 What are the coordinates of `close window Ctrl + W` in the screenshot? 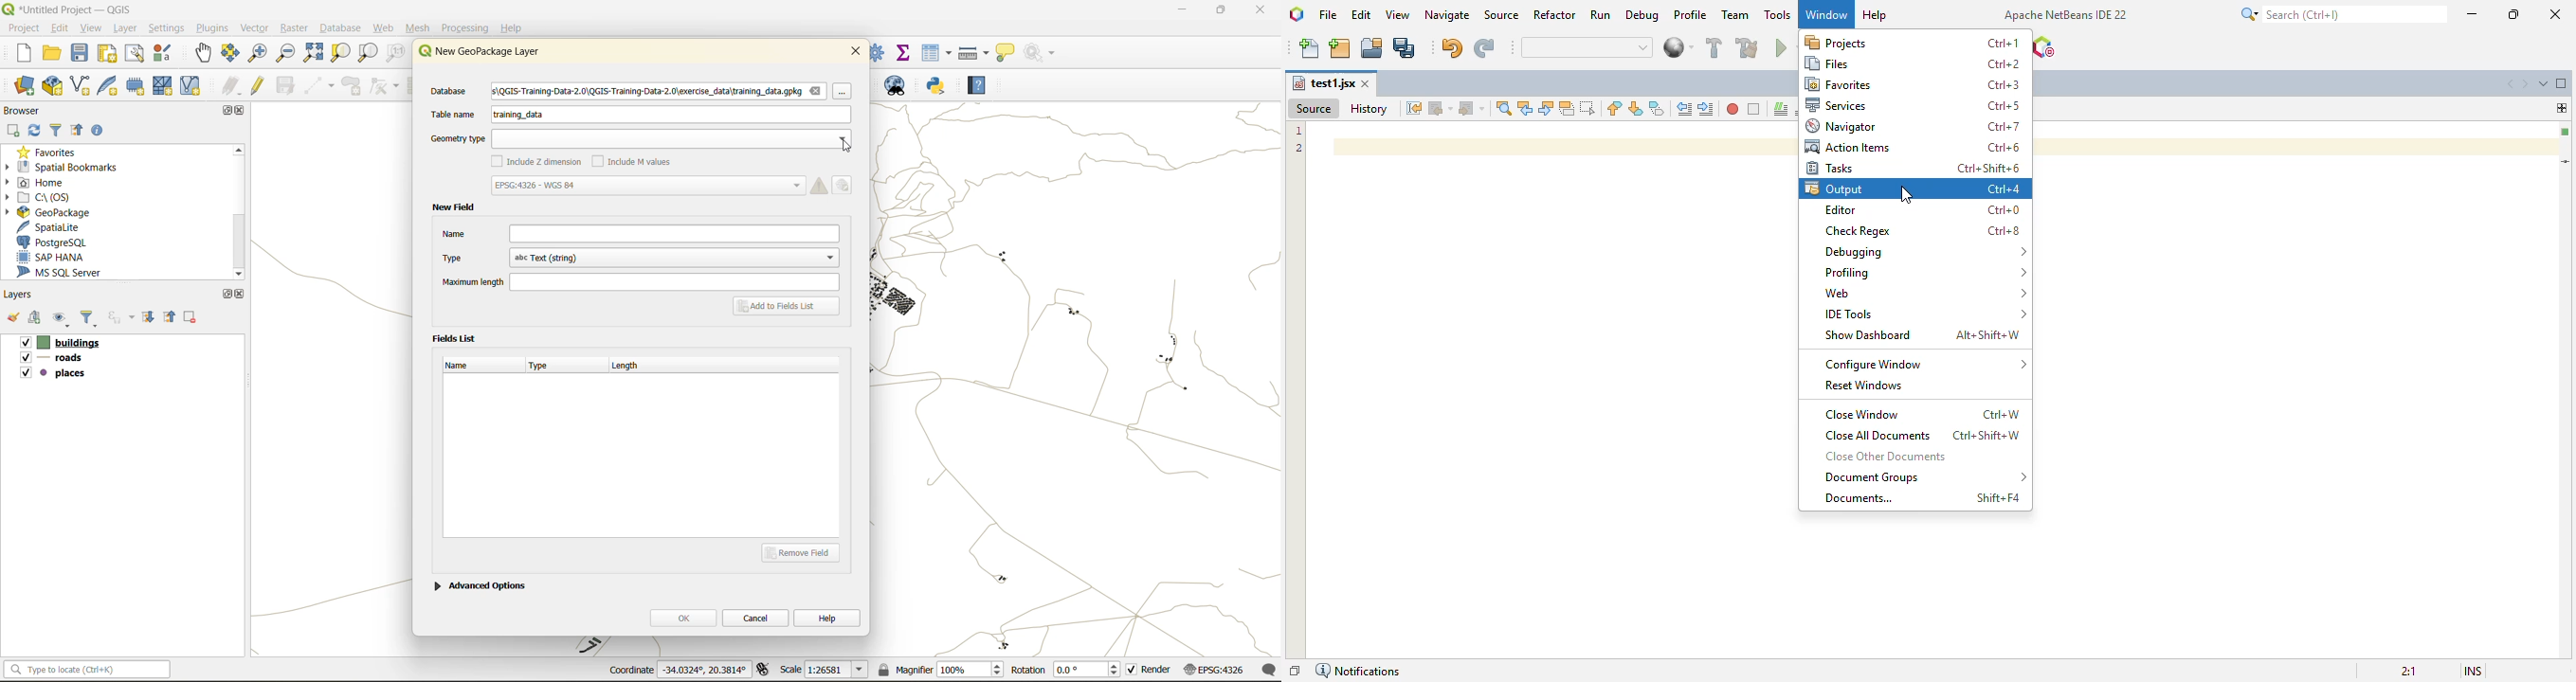 It's located at (1926, 412).